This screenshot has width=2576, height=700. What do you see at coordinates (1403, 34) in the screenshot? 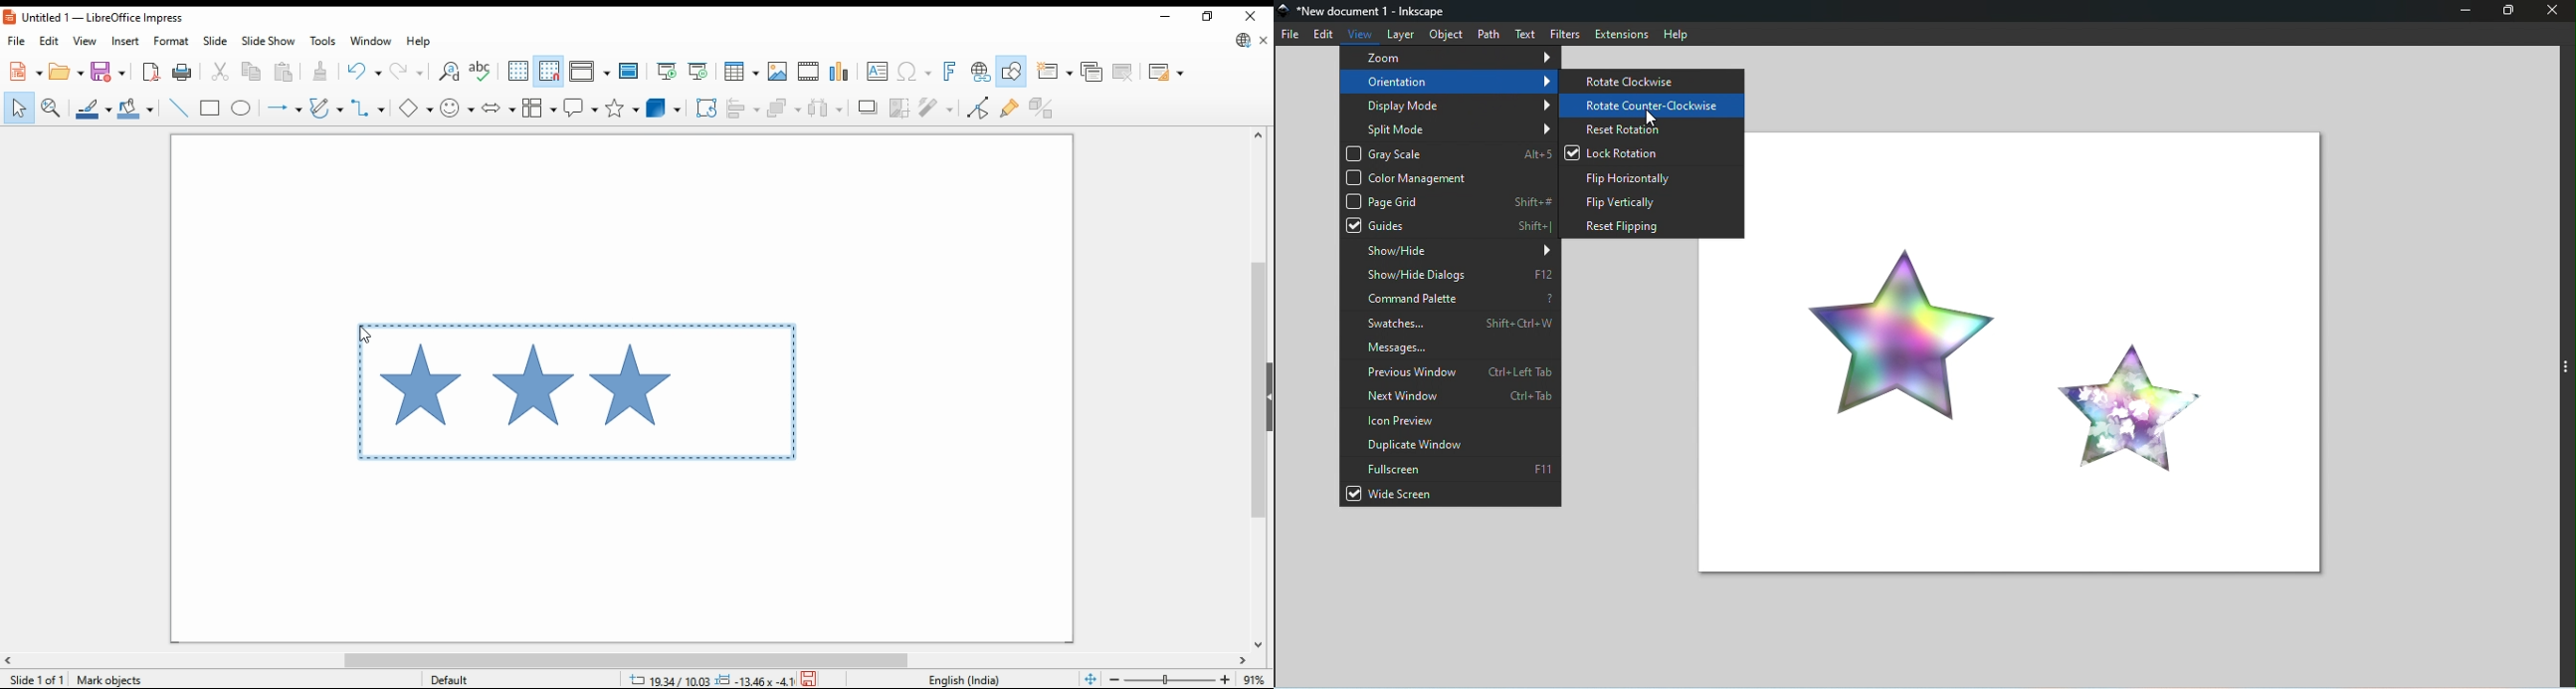
I see `Layer` at bounding box center [1403, 34].